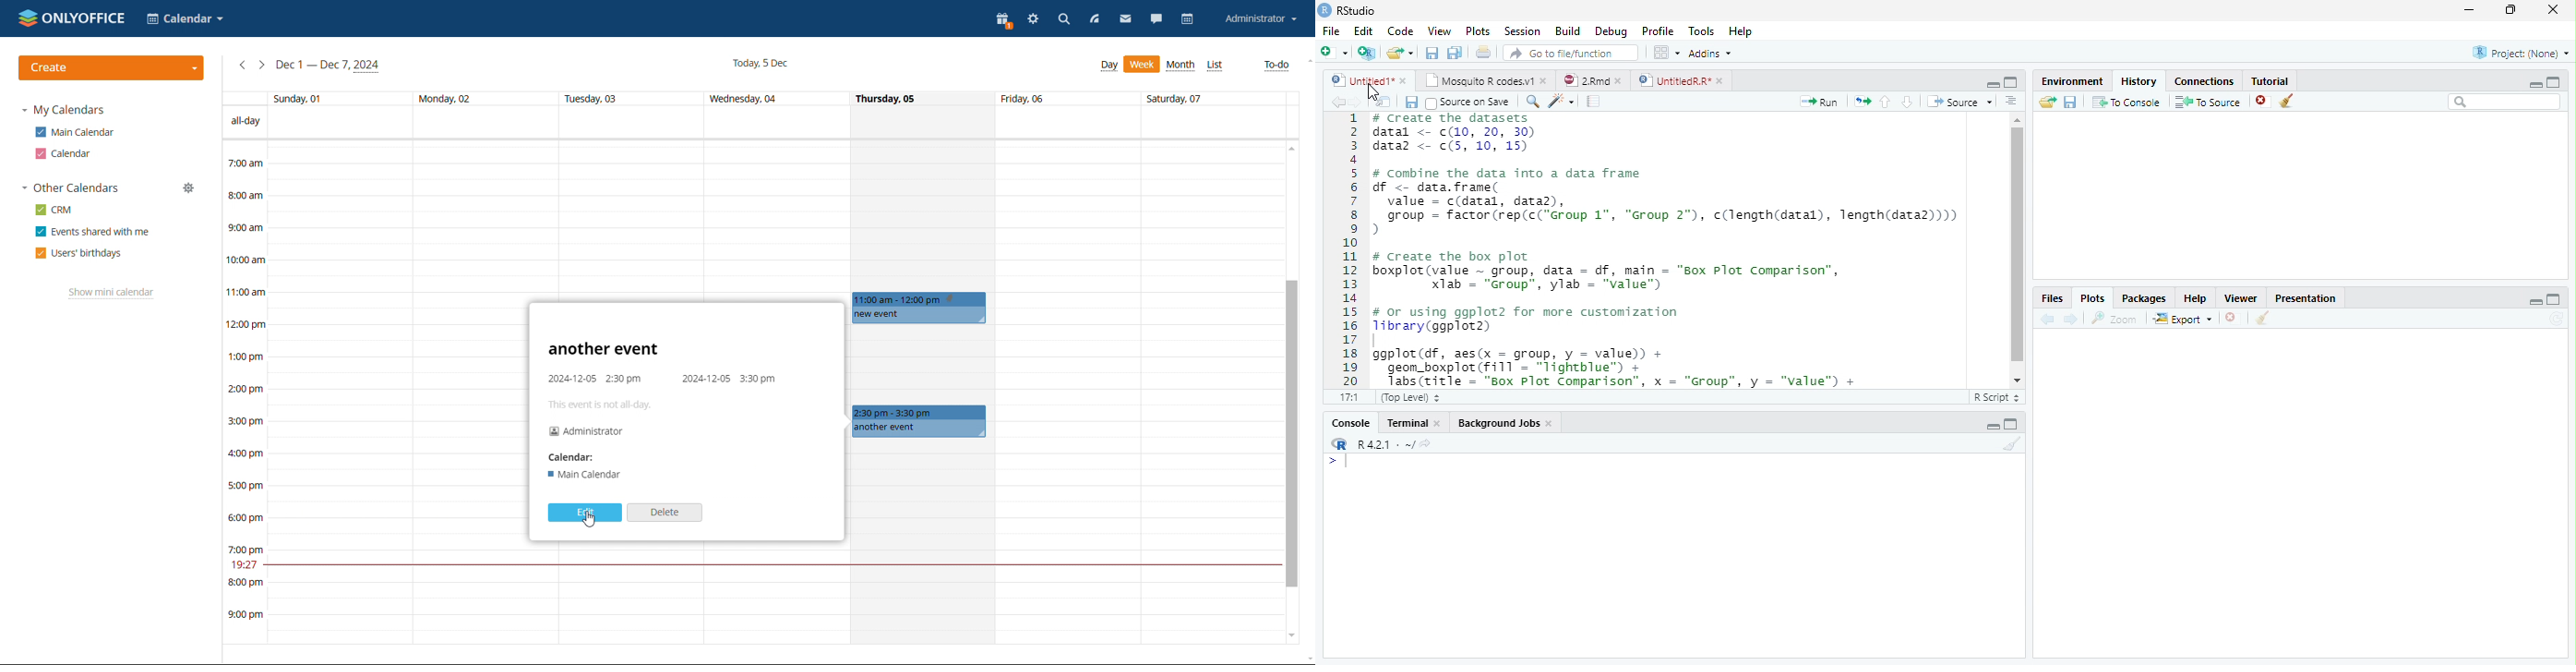 The image size is (2576, 672). I want to click on Next plot, so click(2071, 319).